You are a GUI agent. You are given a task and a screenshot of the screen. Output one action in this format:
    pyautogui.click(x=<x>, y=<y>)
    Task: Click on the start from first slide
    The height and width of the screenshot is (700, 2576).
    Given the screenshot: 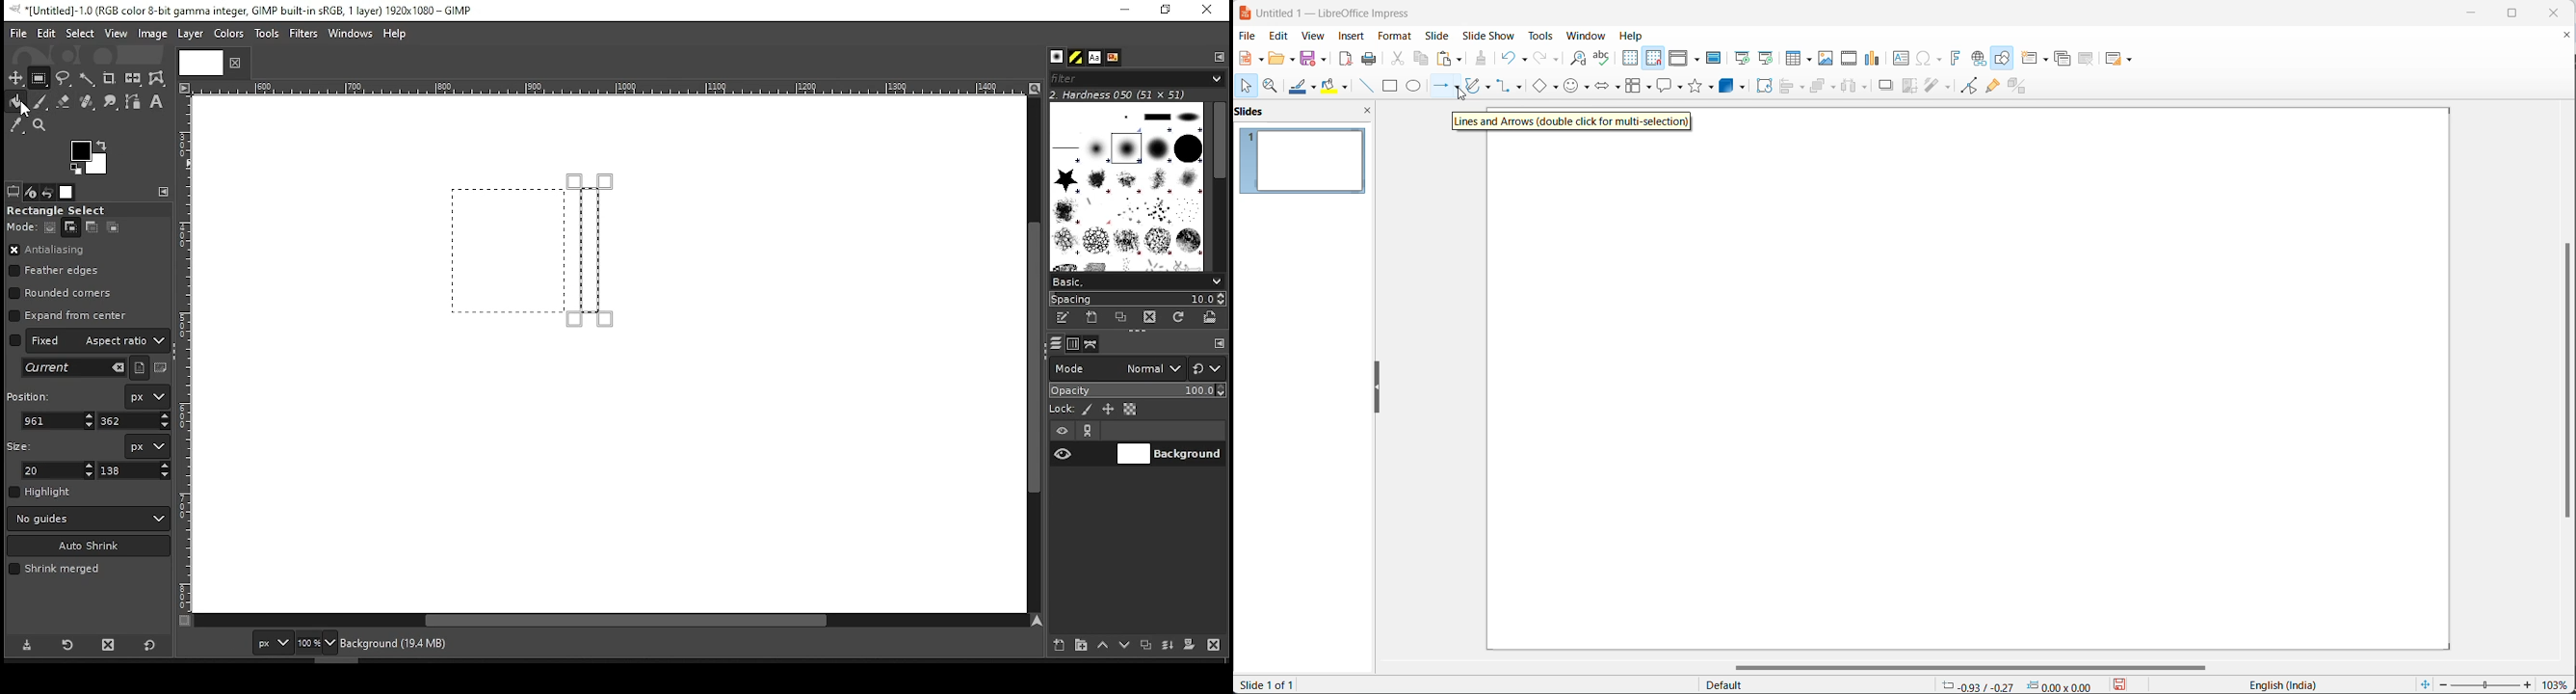 What is the action you would take?
    pyautogui.click(x=1739, y=57)
    